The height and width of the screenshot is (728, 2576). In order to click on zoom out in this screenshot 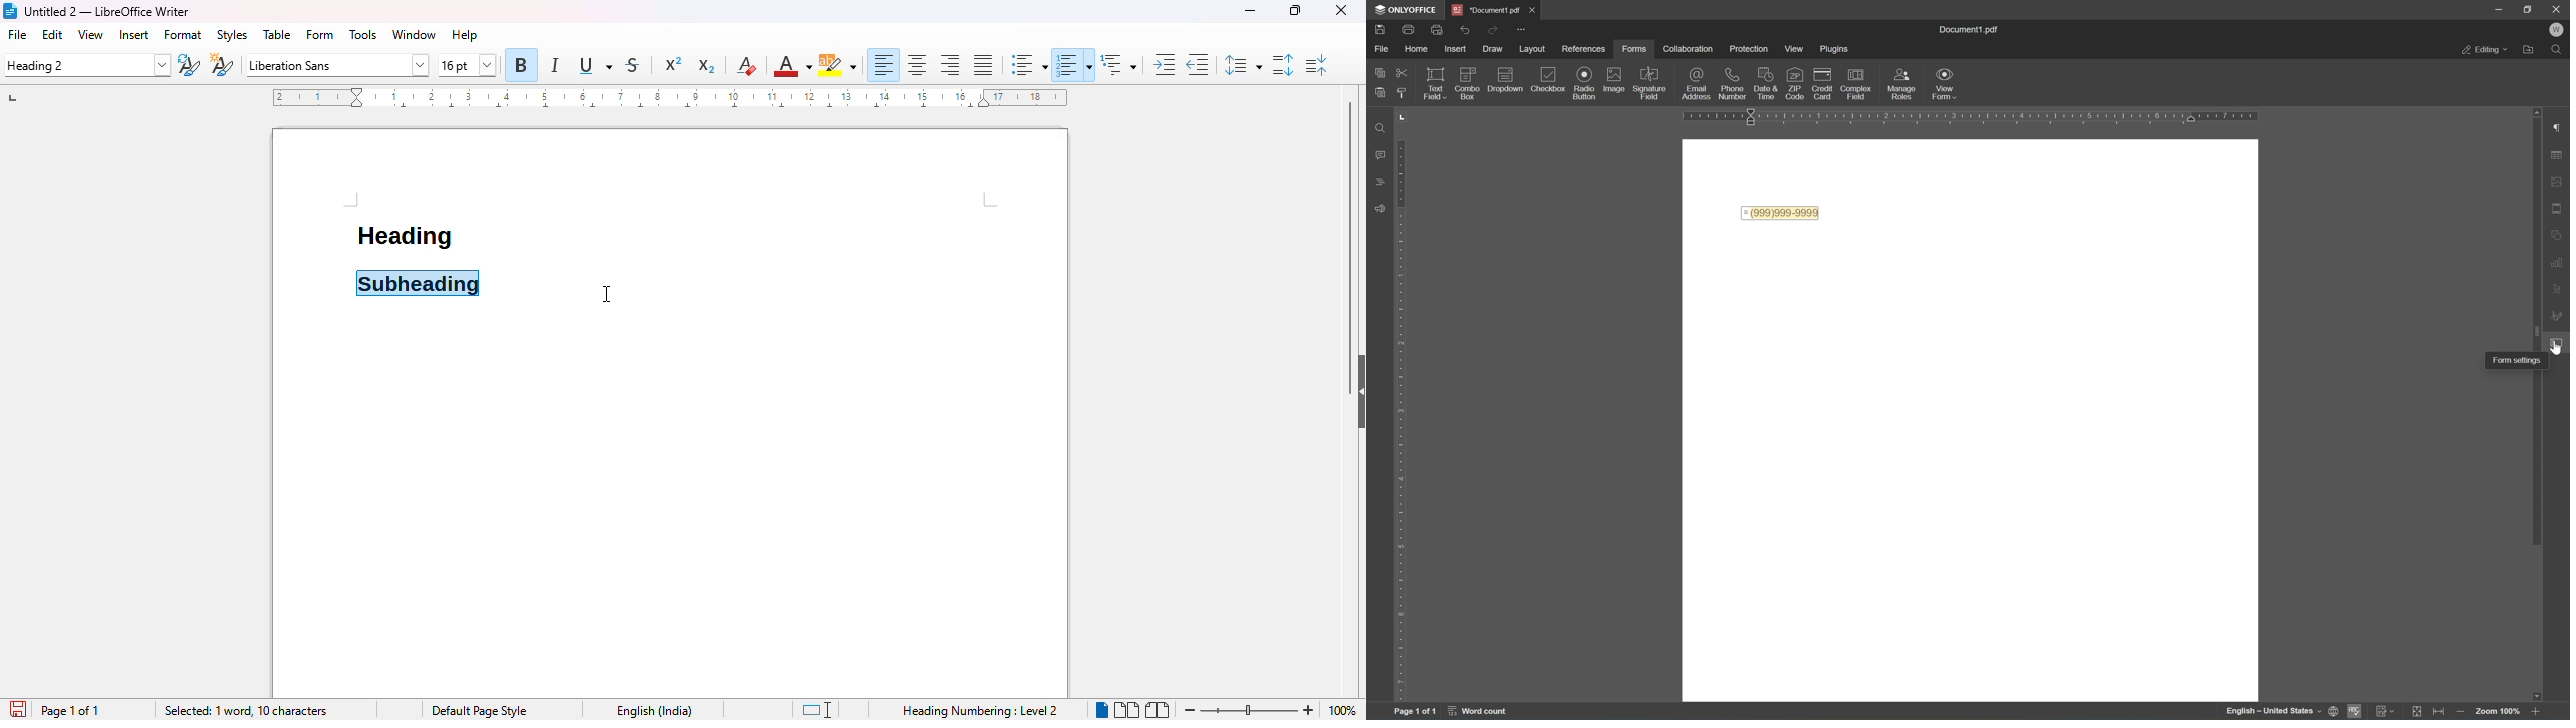, I will do `click(1190, 709)`.